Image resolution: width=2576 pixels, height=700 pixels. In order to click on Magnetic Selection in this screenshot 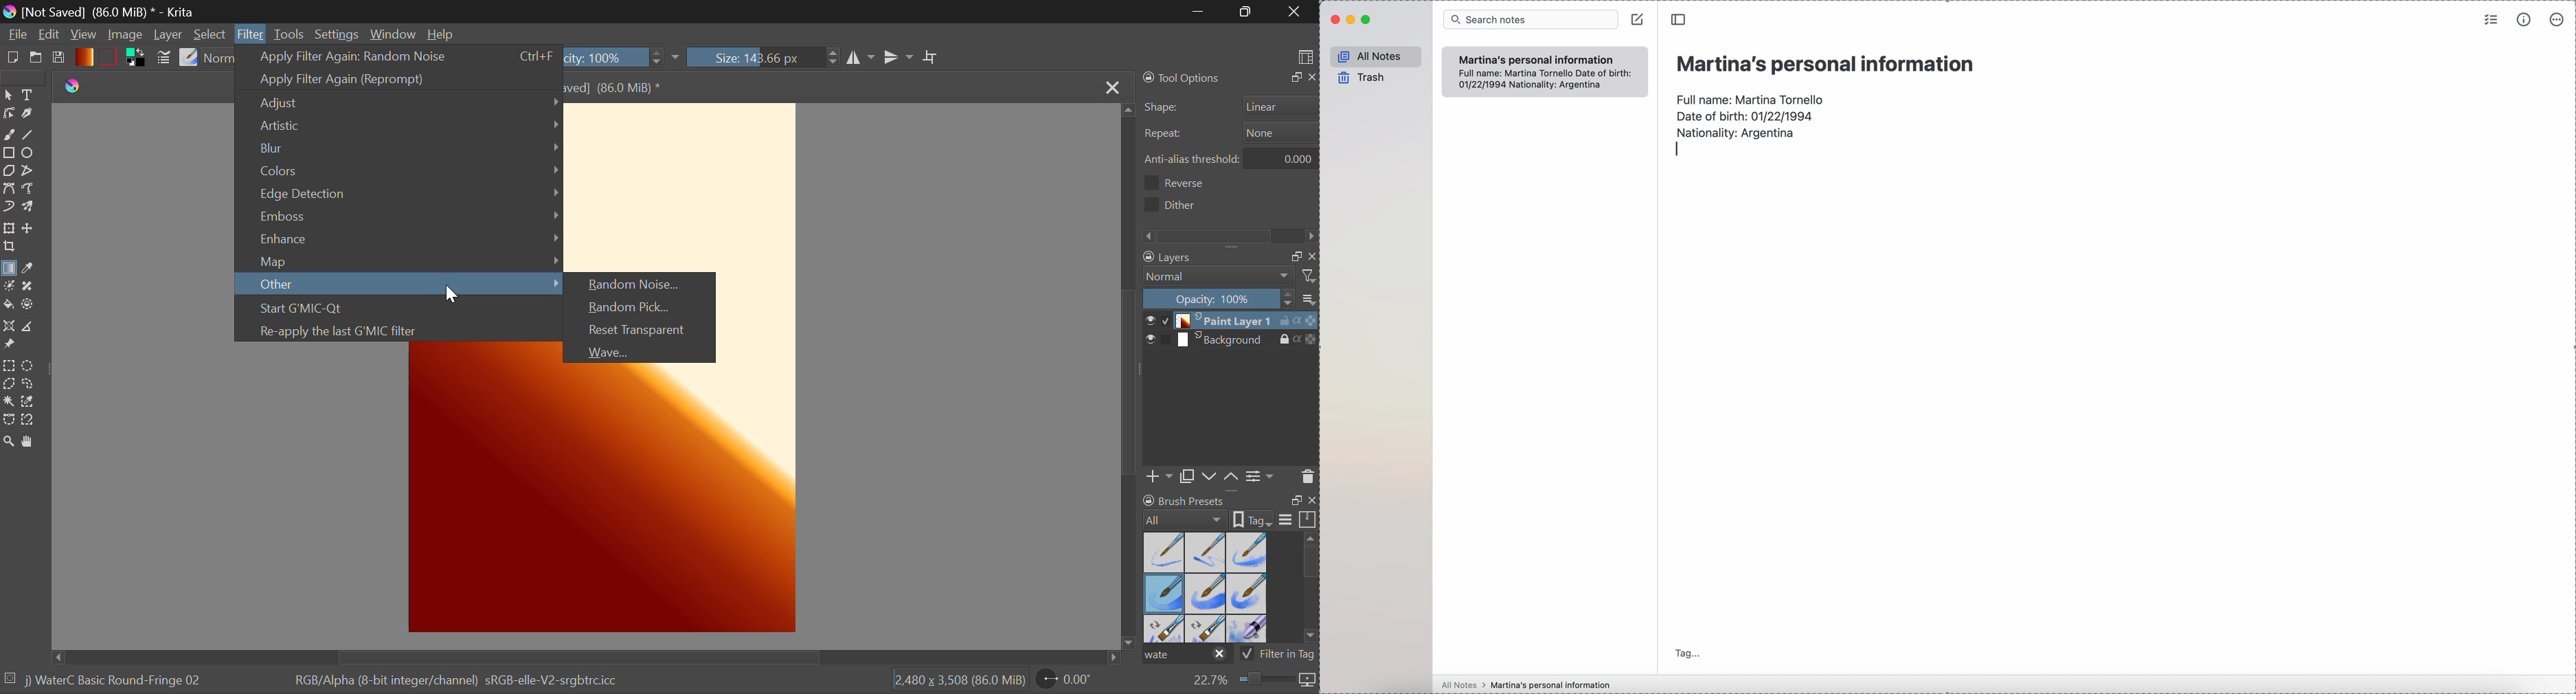, I will do `click(29, 421)`.